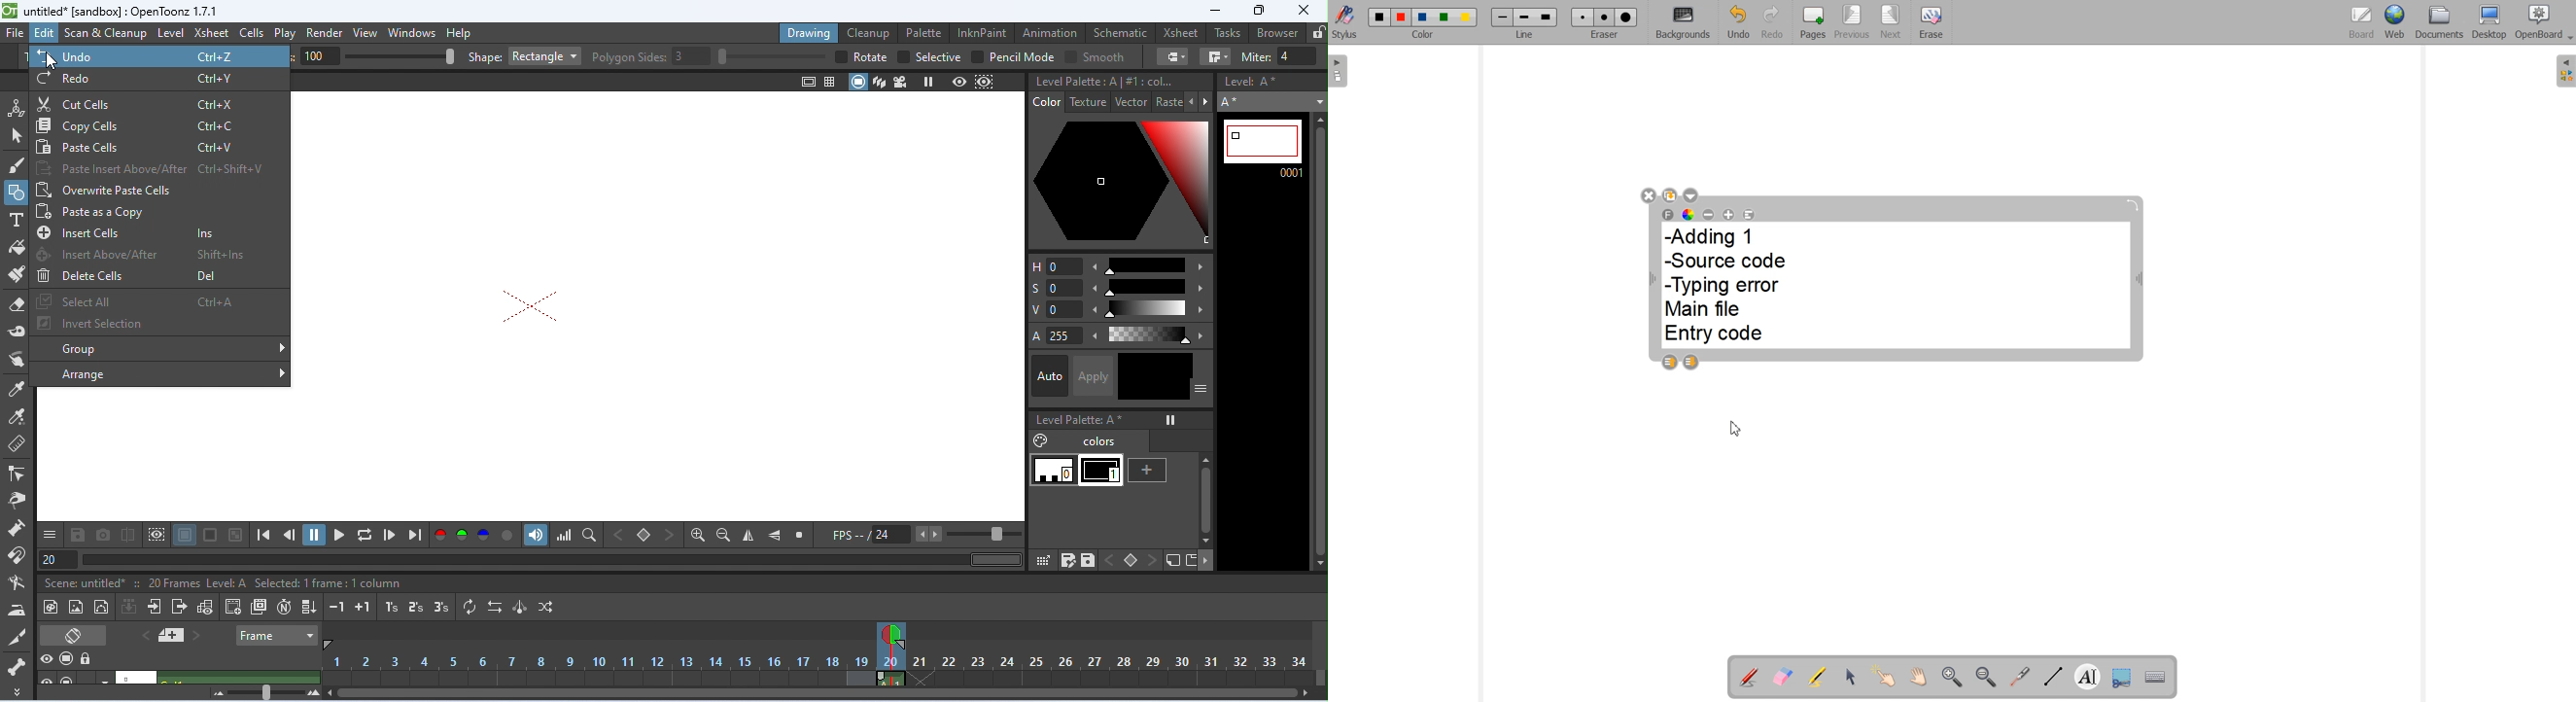 The image size is (2576, 728). I want to click on lock rooms tab, so click(1317, 30).